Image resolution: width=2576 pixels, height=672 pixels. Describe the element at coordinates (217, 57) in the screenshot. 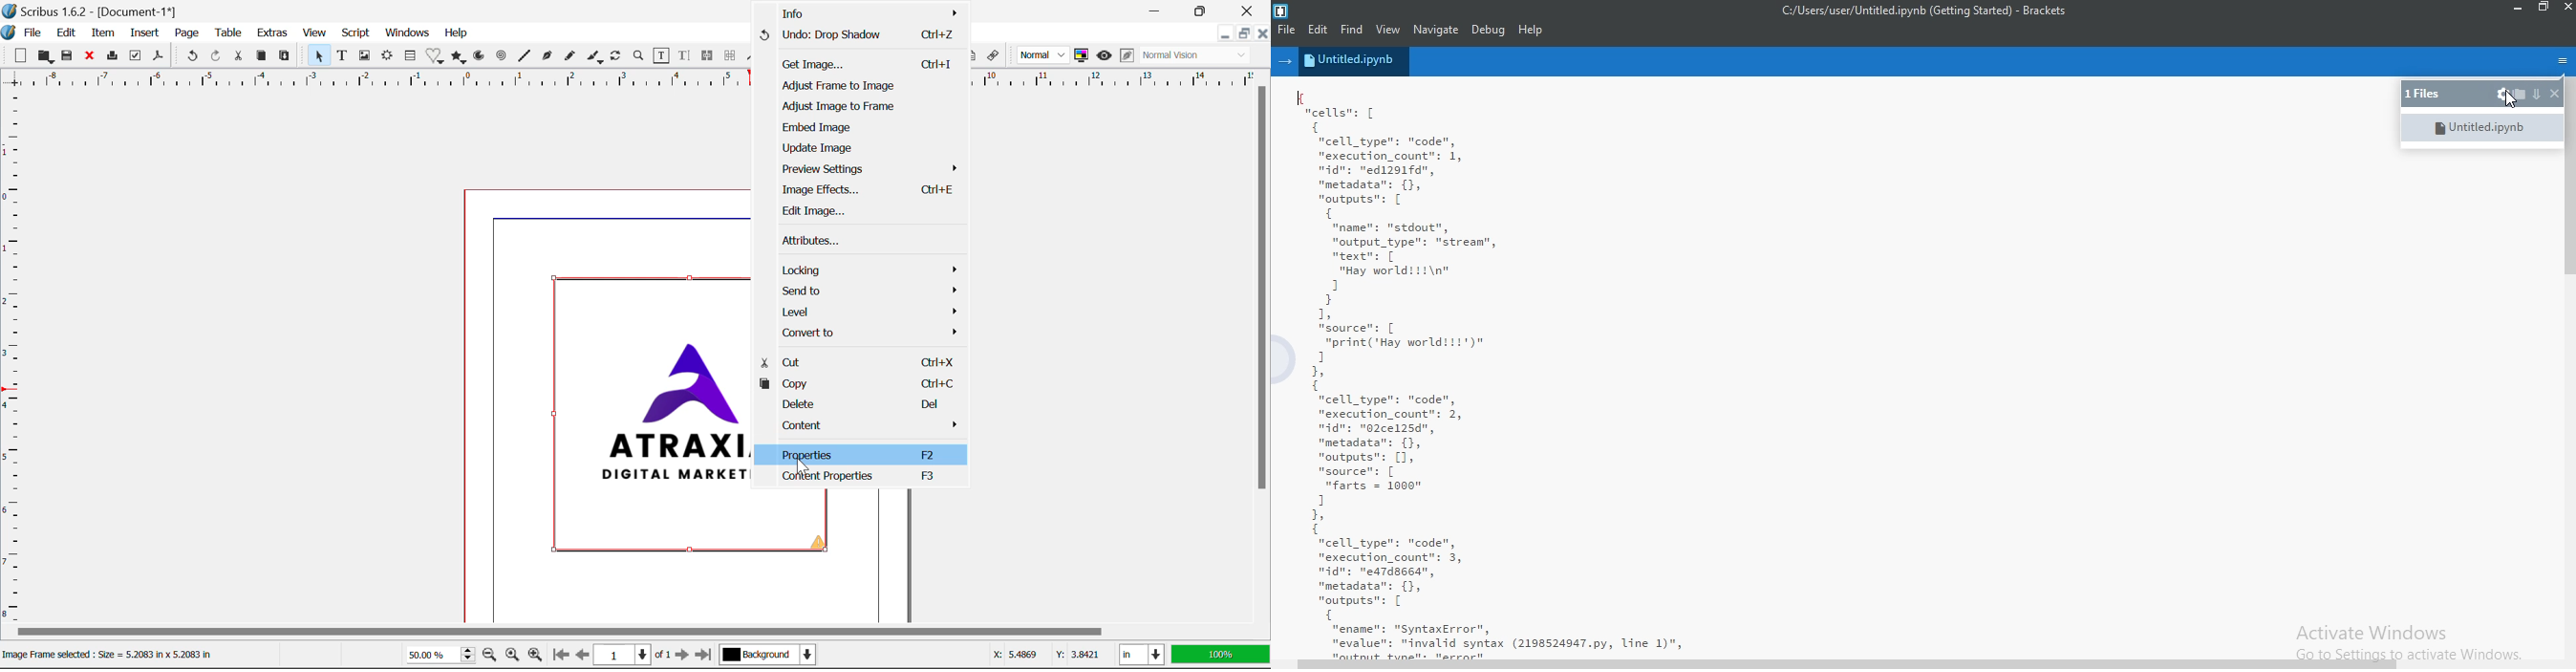

I see `Redo` at that location.